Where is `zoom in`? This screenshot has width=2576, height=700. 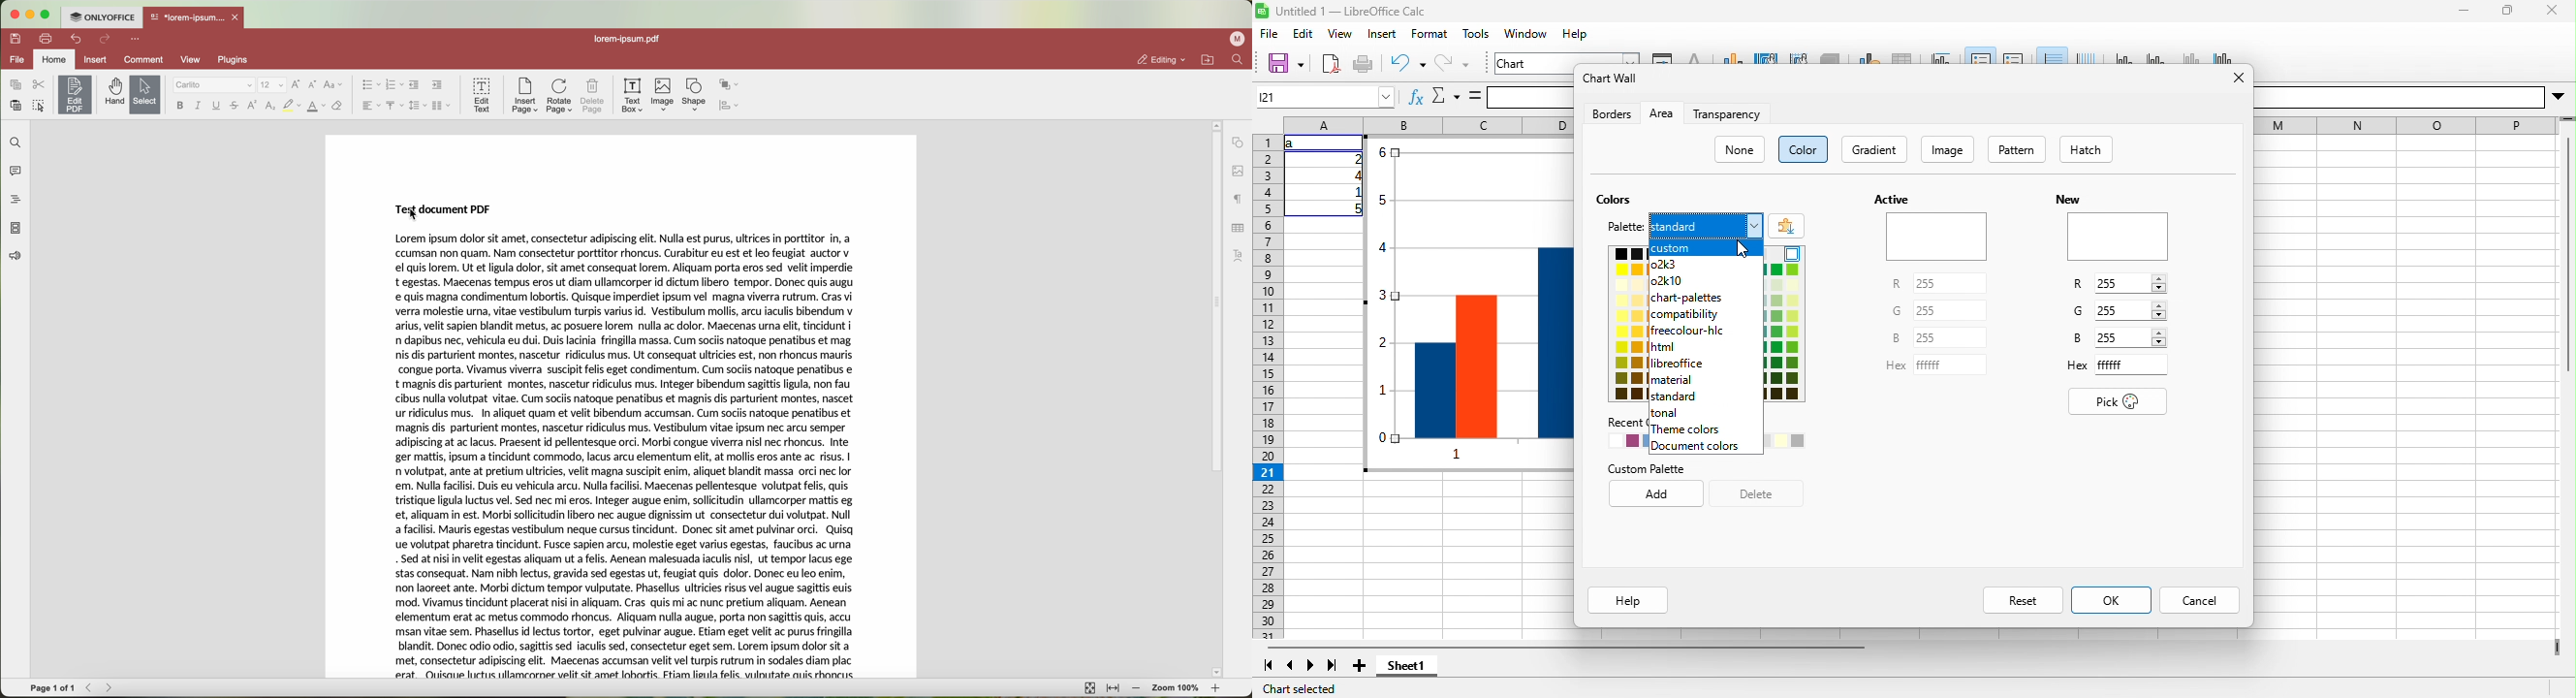 zoom in is located at coordinates (1218, 688).